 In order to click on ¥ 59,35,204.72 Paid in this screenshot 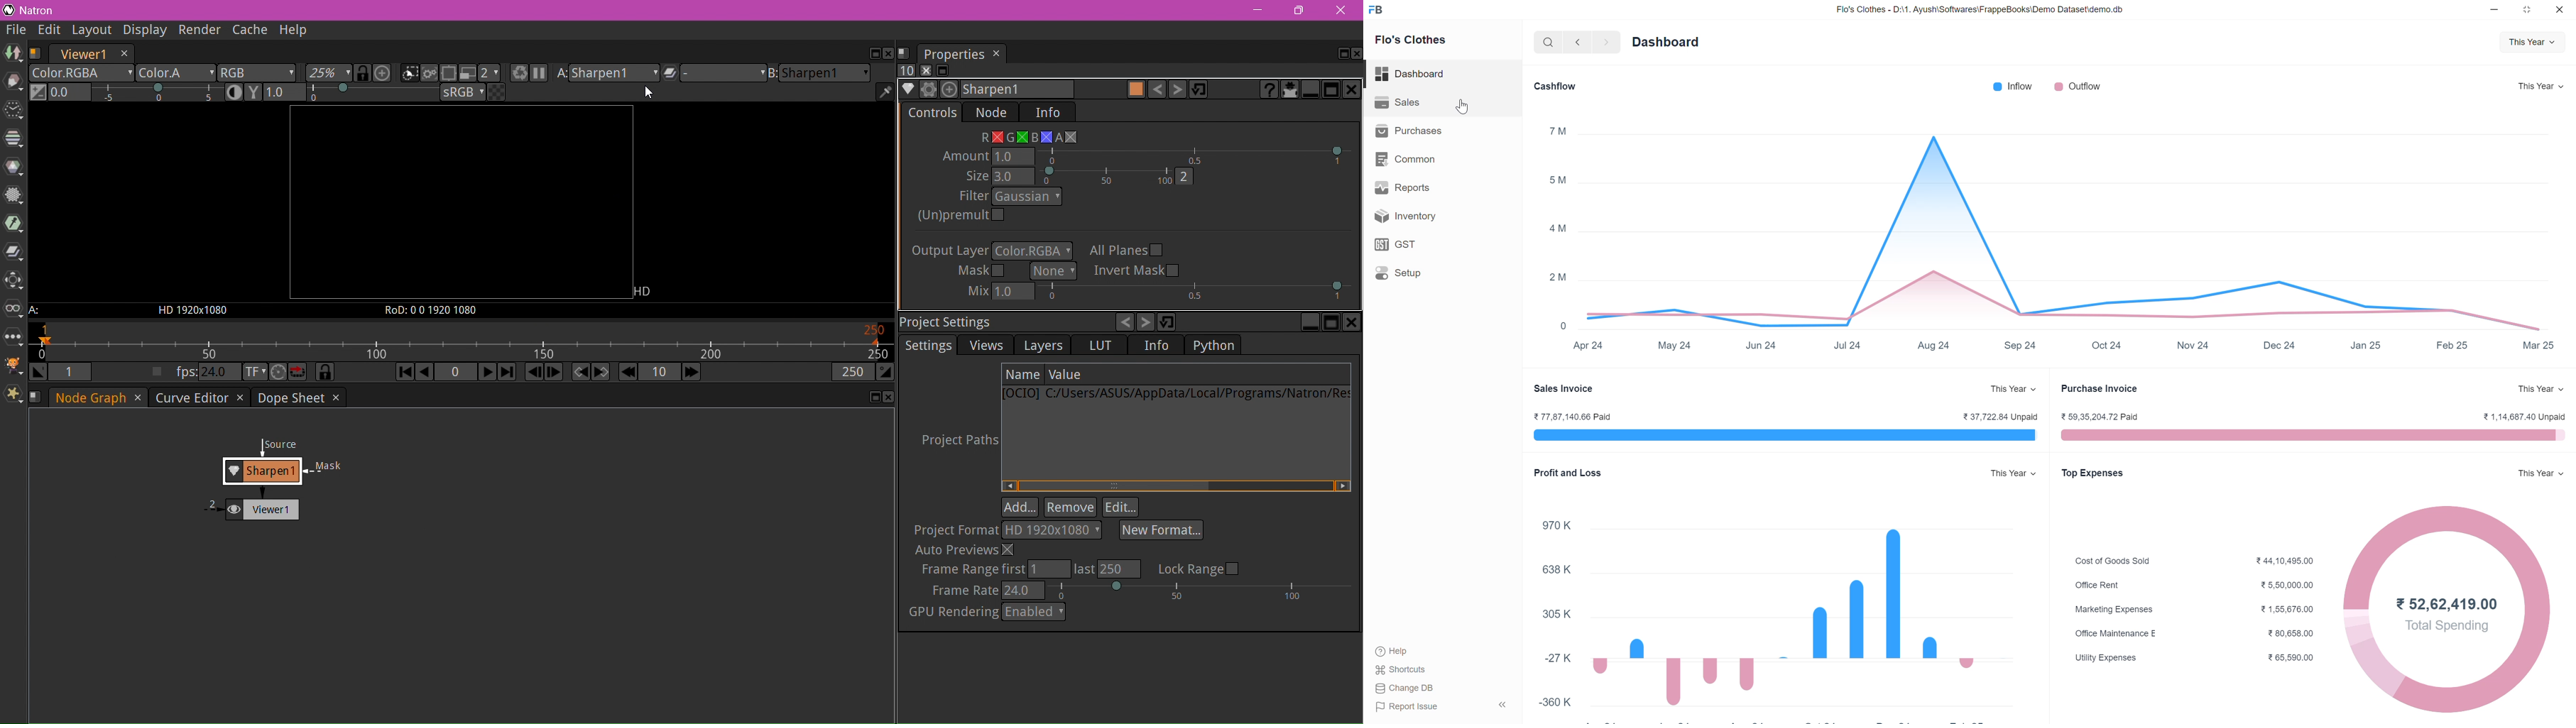, I will do `click(2099, 416)`.